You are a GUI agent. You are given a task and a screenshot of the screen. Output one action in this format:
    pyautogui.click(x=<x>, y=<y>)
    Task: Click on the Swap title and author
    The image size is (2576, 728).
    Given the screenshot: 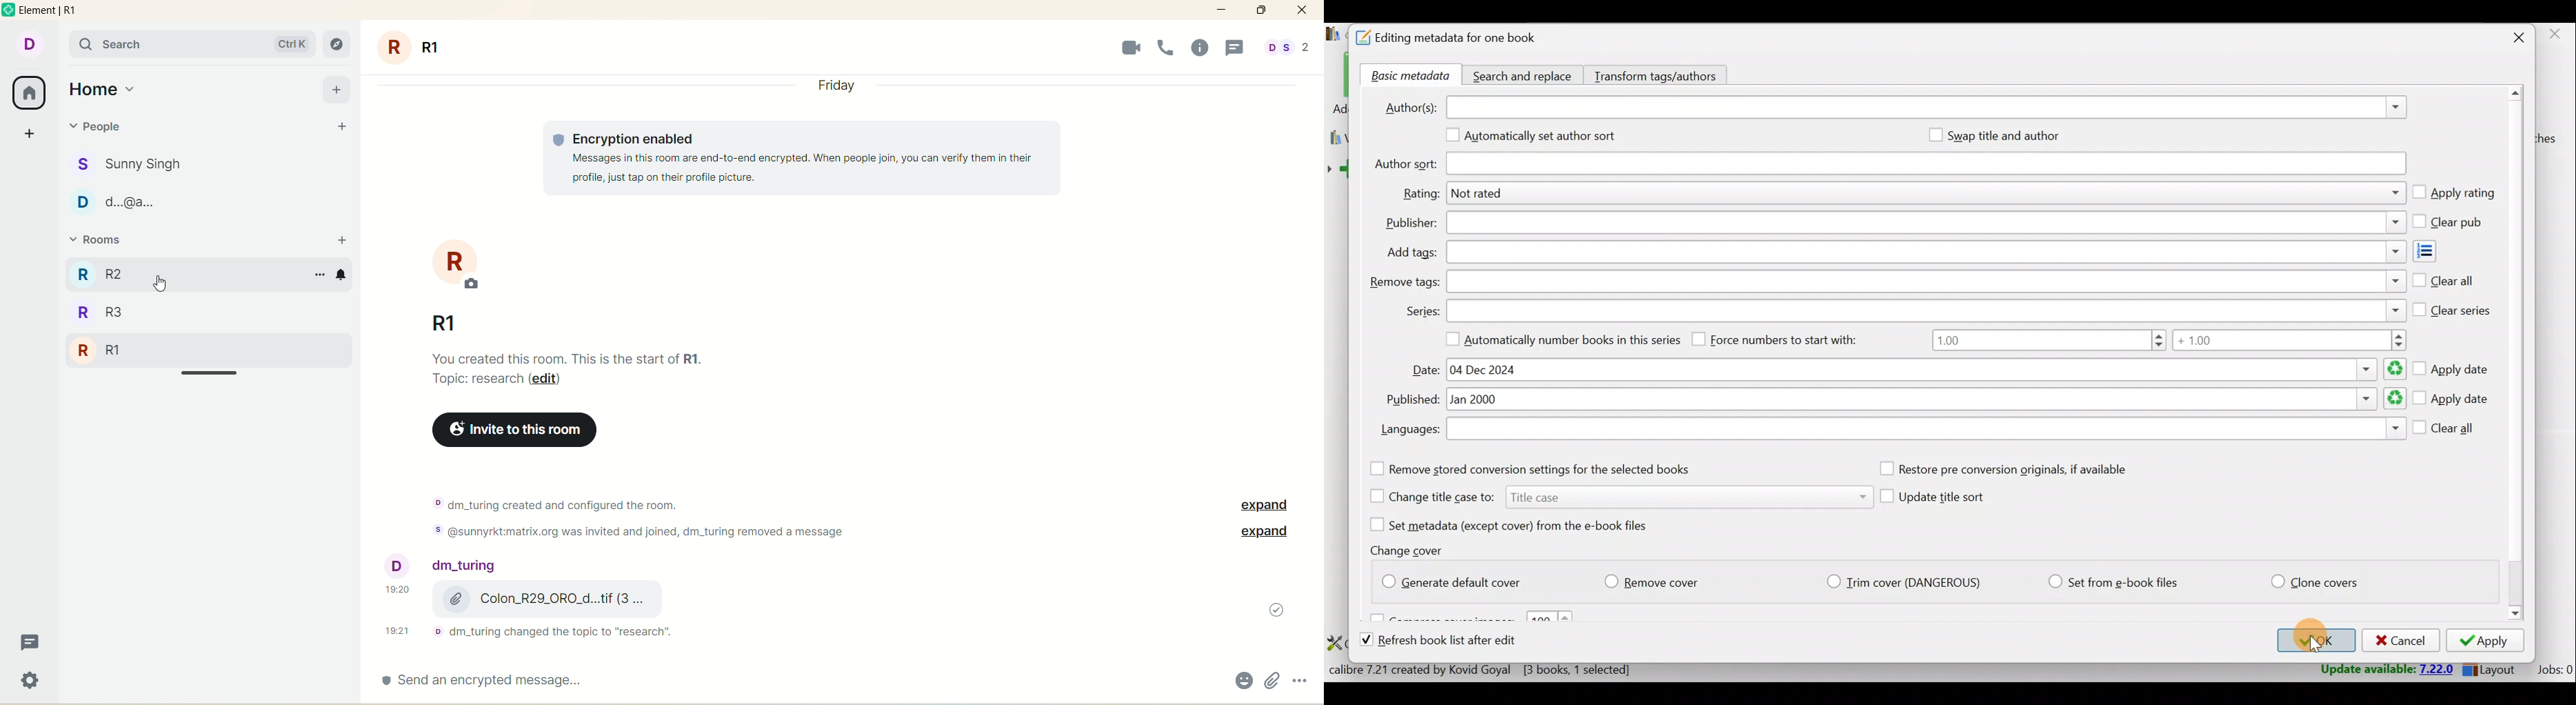 What is the action you would take?
    pyautogui.click(x=2019, y=135)
    